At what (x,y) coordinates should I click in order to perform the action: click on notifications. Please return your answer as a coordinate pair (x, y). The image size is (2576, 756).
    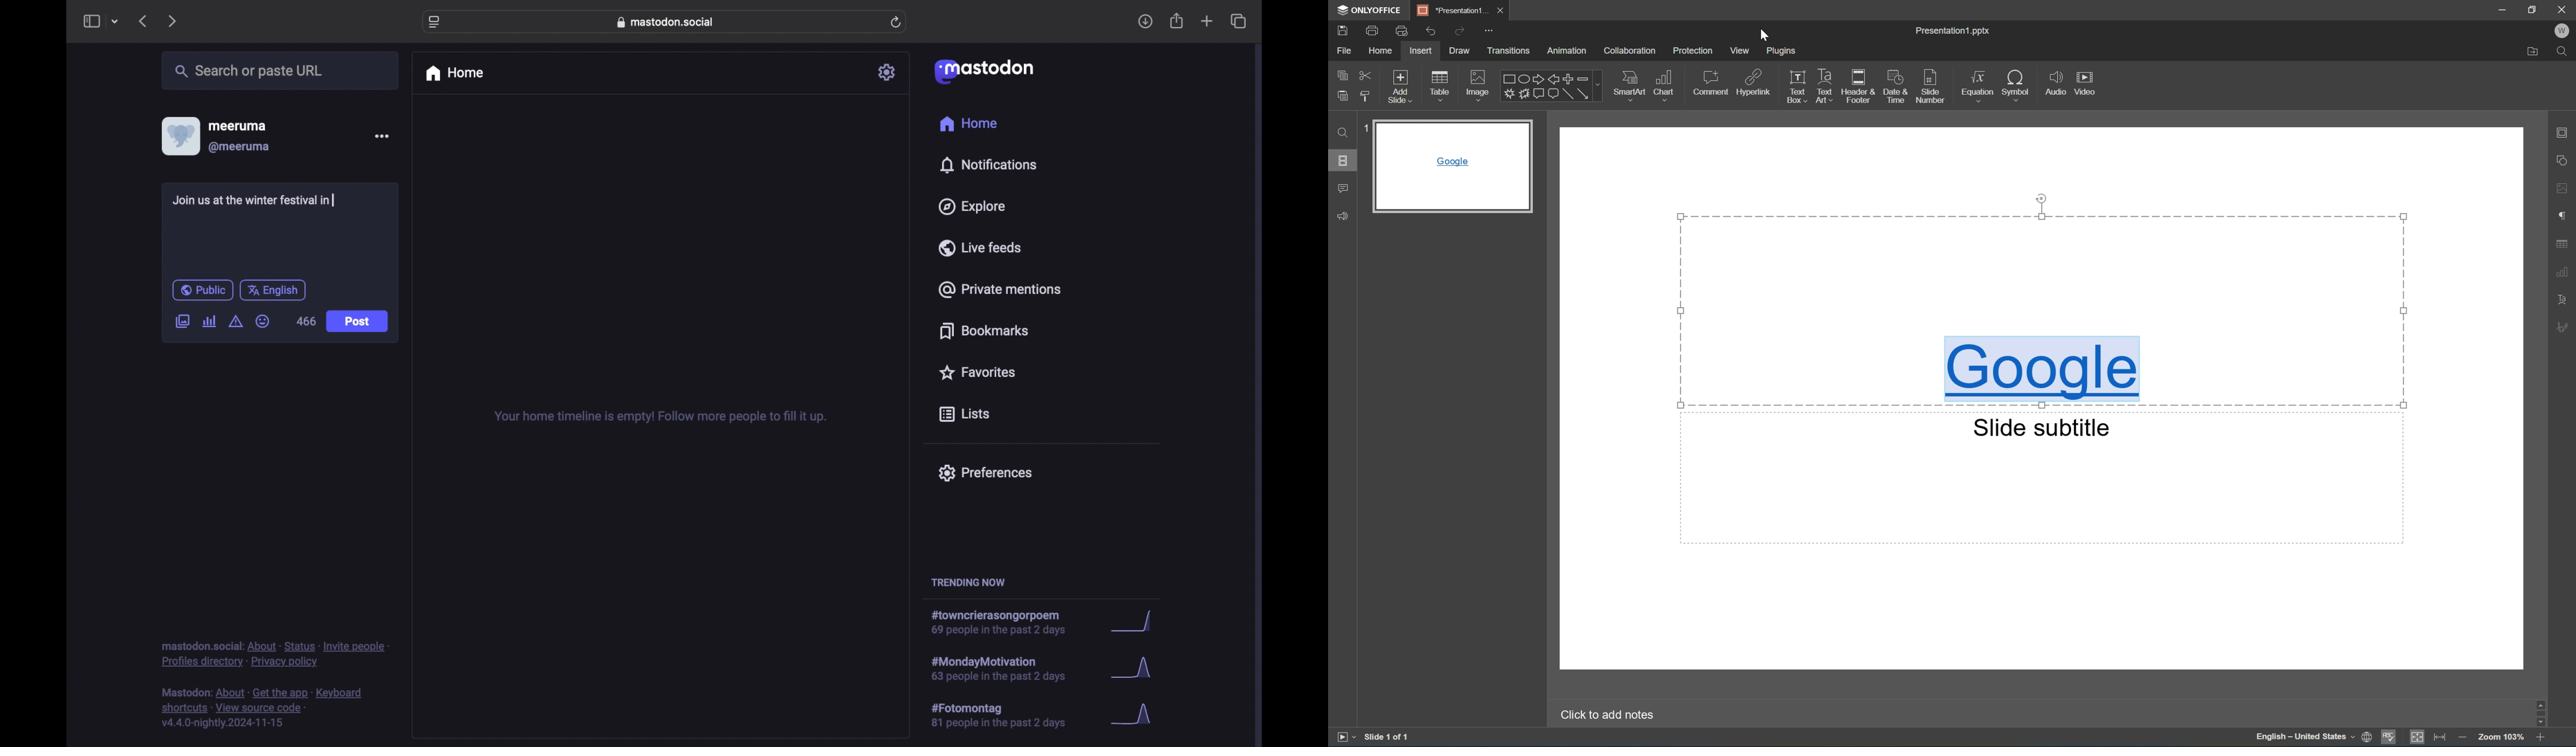
    Looking at the image, I should click on (988, 165).